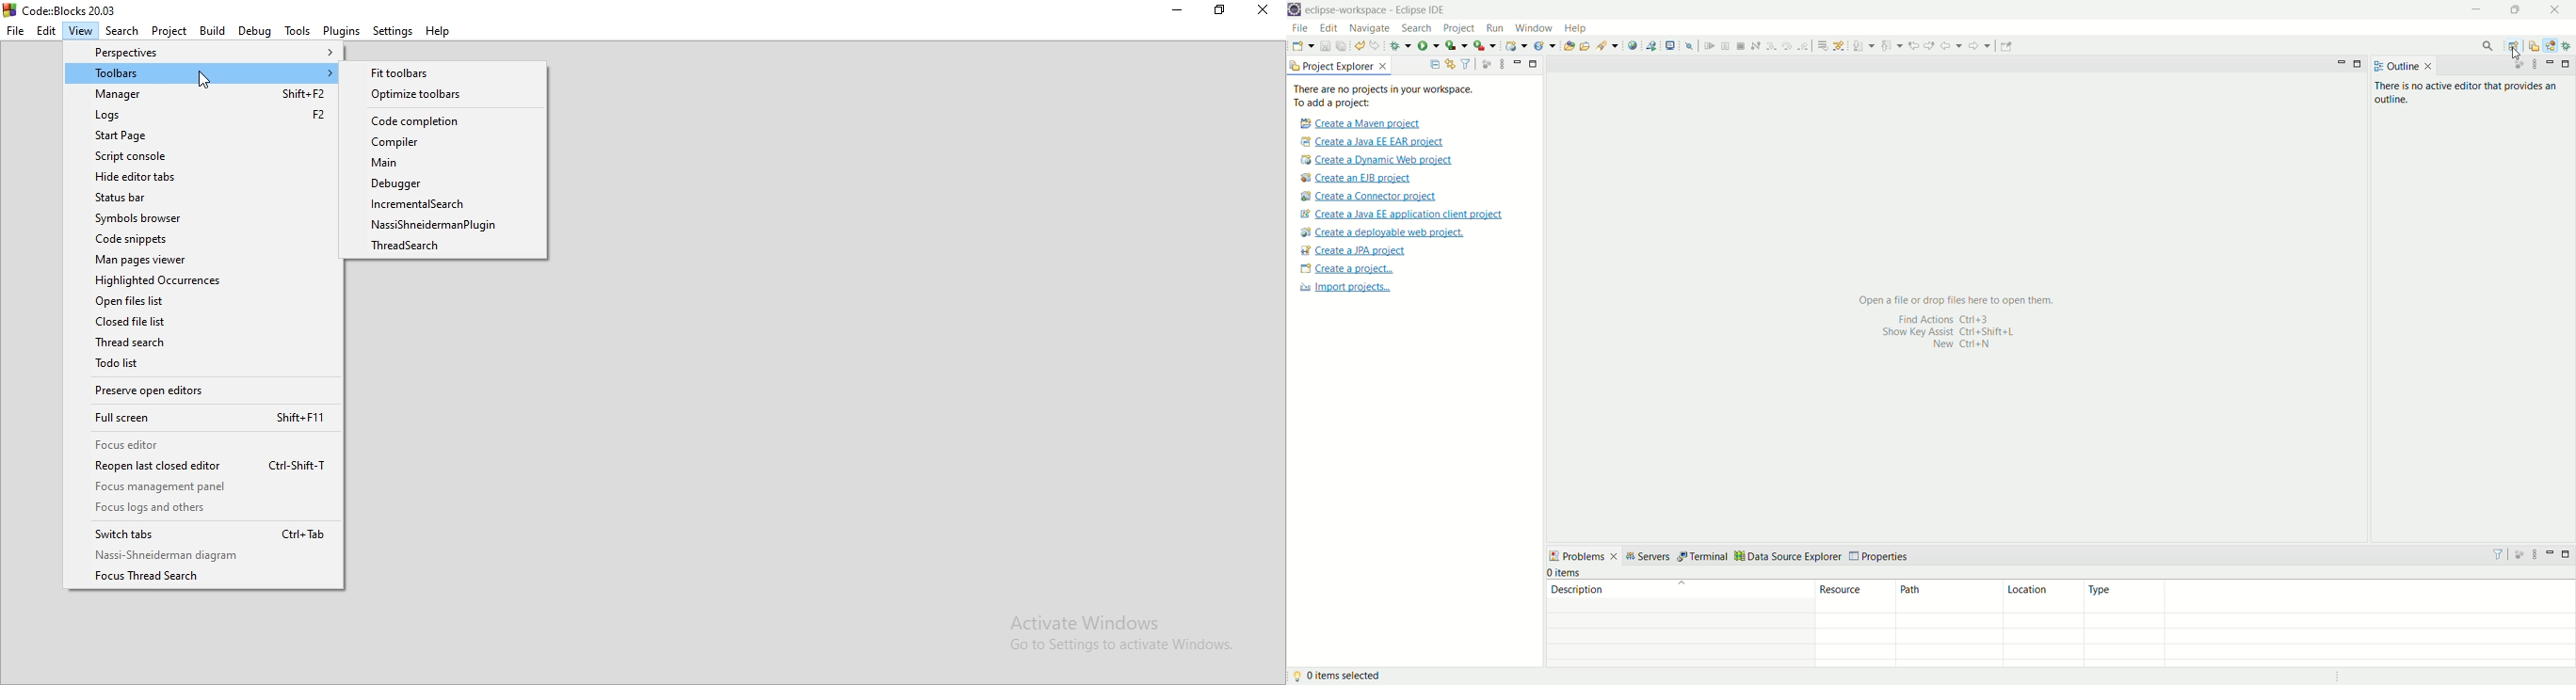  I want to click on Status bar, so click(203, 196).